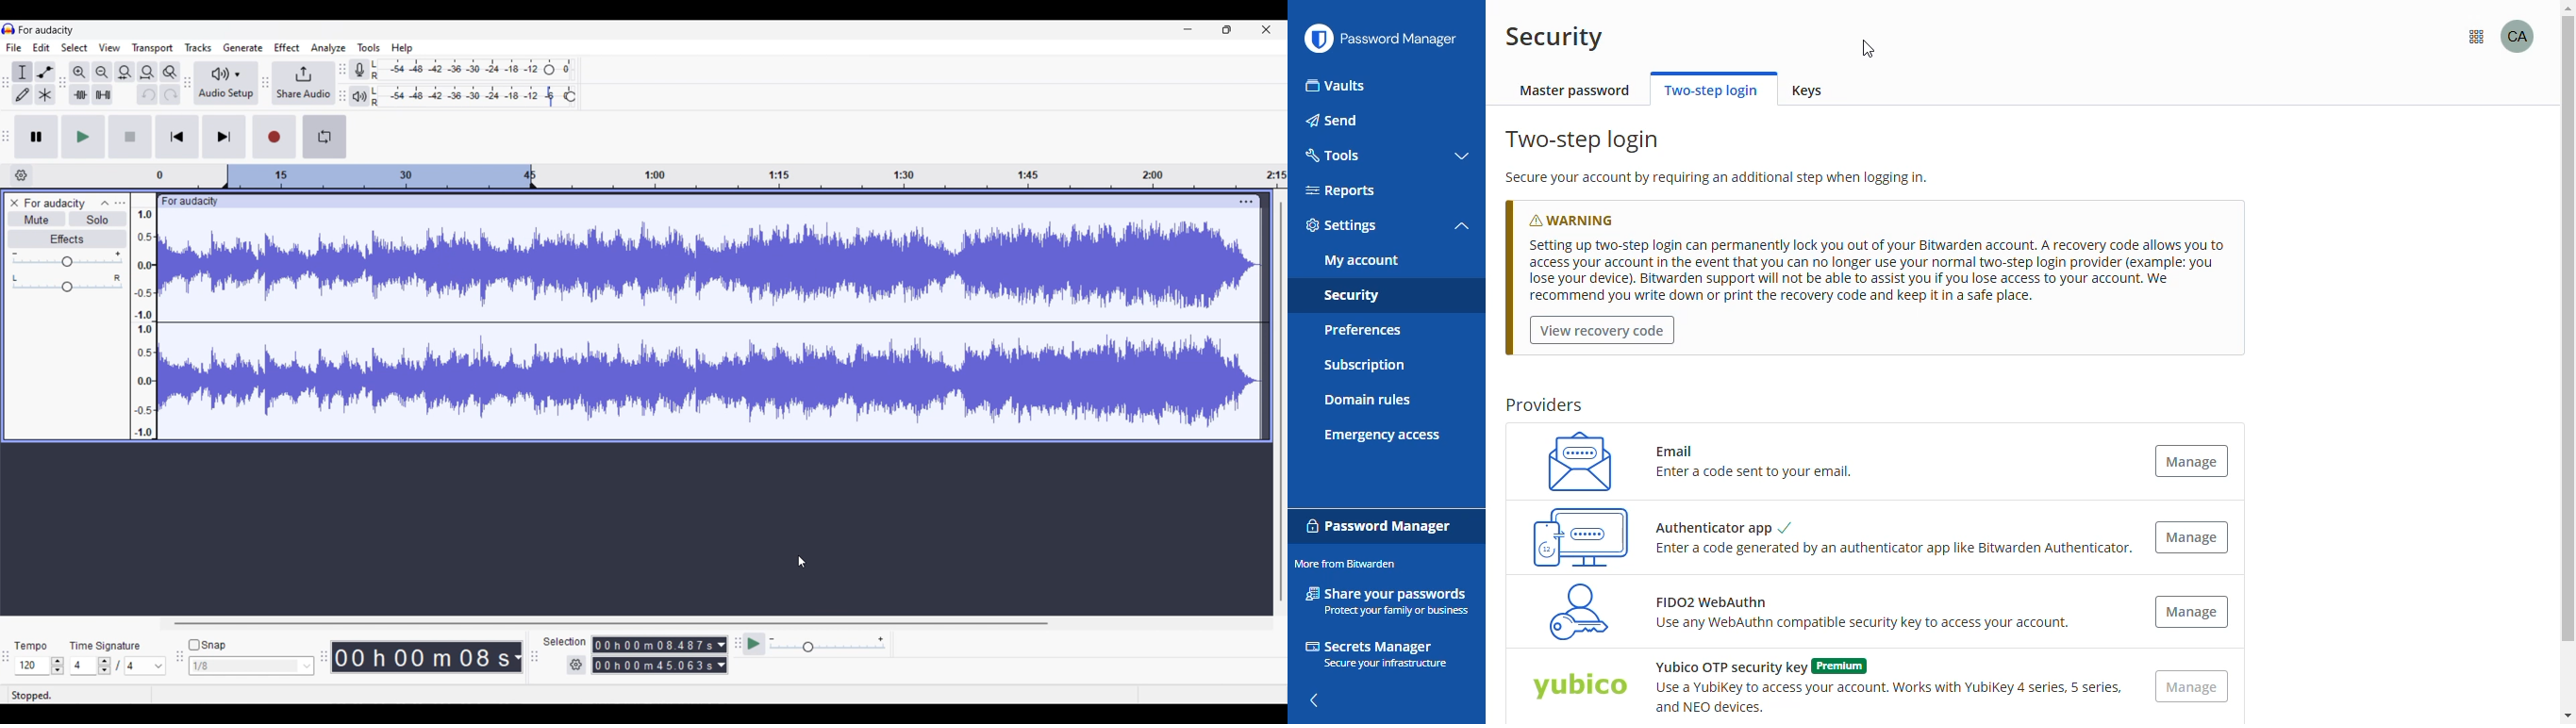  I want to click on Silence audio selection, so click(103, 95).